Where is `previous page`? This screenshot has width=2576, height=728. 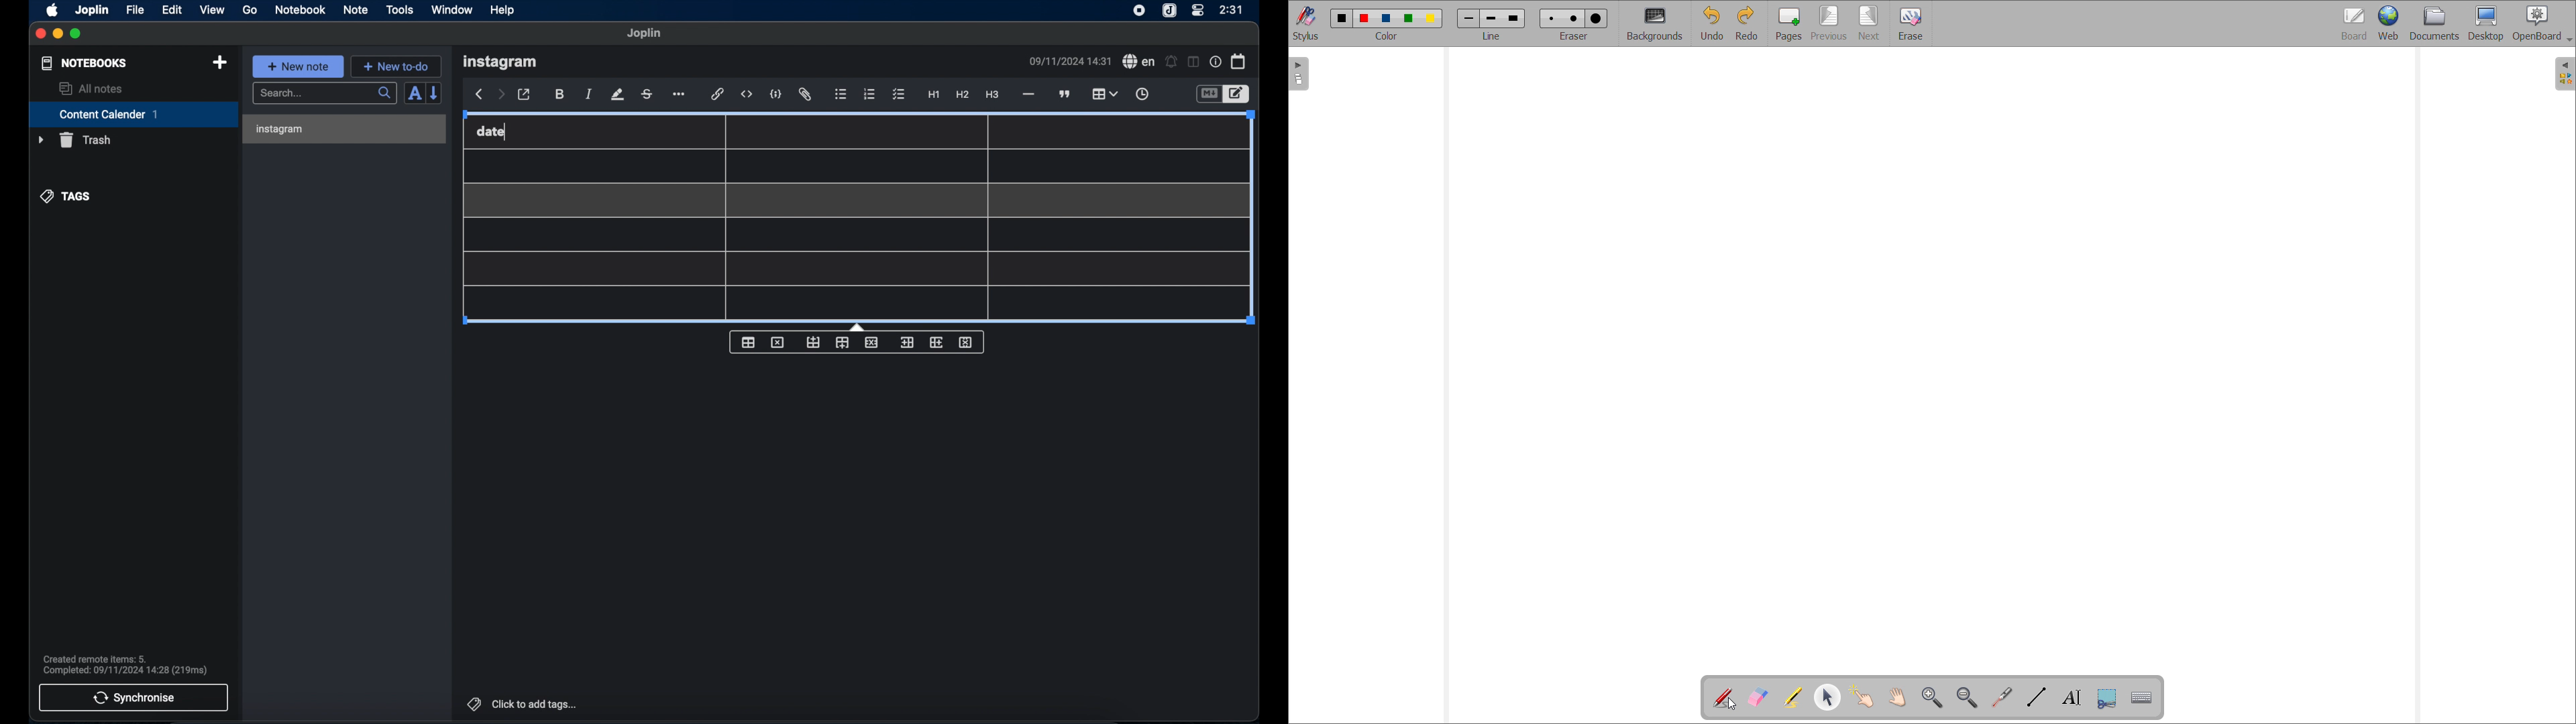 previous page is located at coordinates (1829, 23).